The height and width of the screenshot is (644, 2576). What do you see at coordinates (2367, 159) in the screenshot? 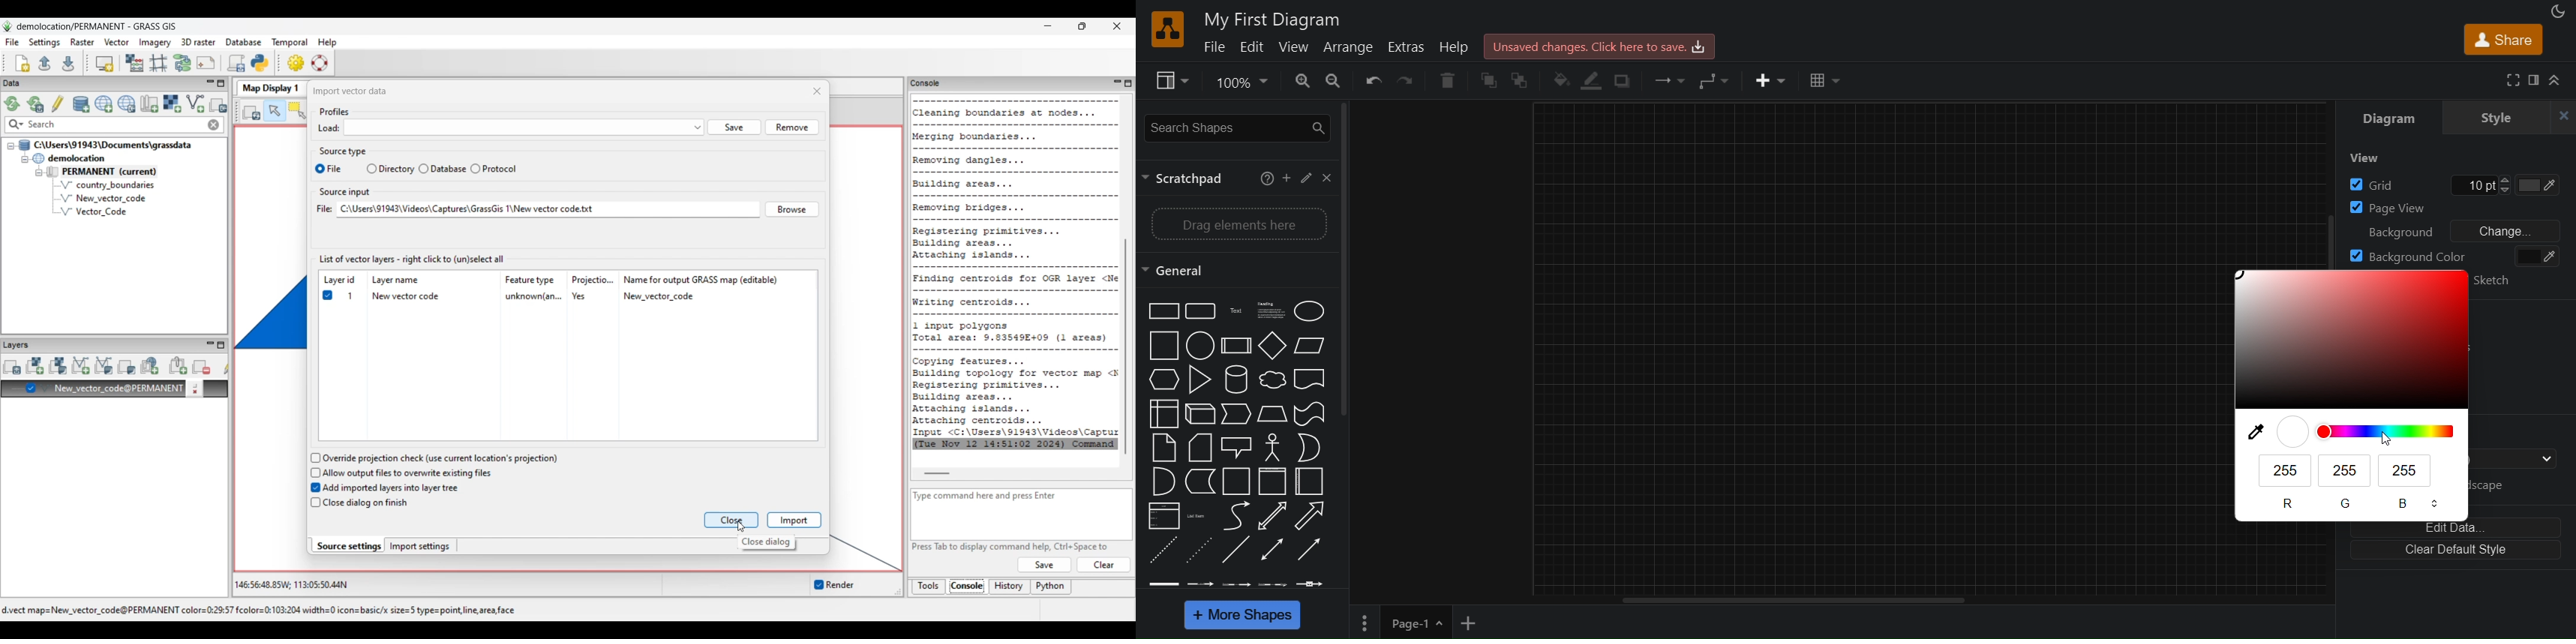
I see `view` at bounding box center [2367, 159].